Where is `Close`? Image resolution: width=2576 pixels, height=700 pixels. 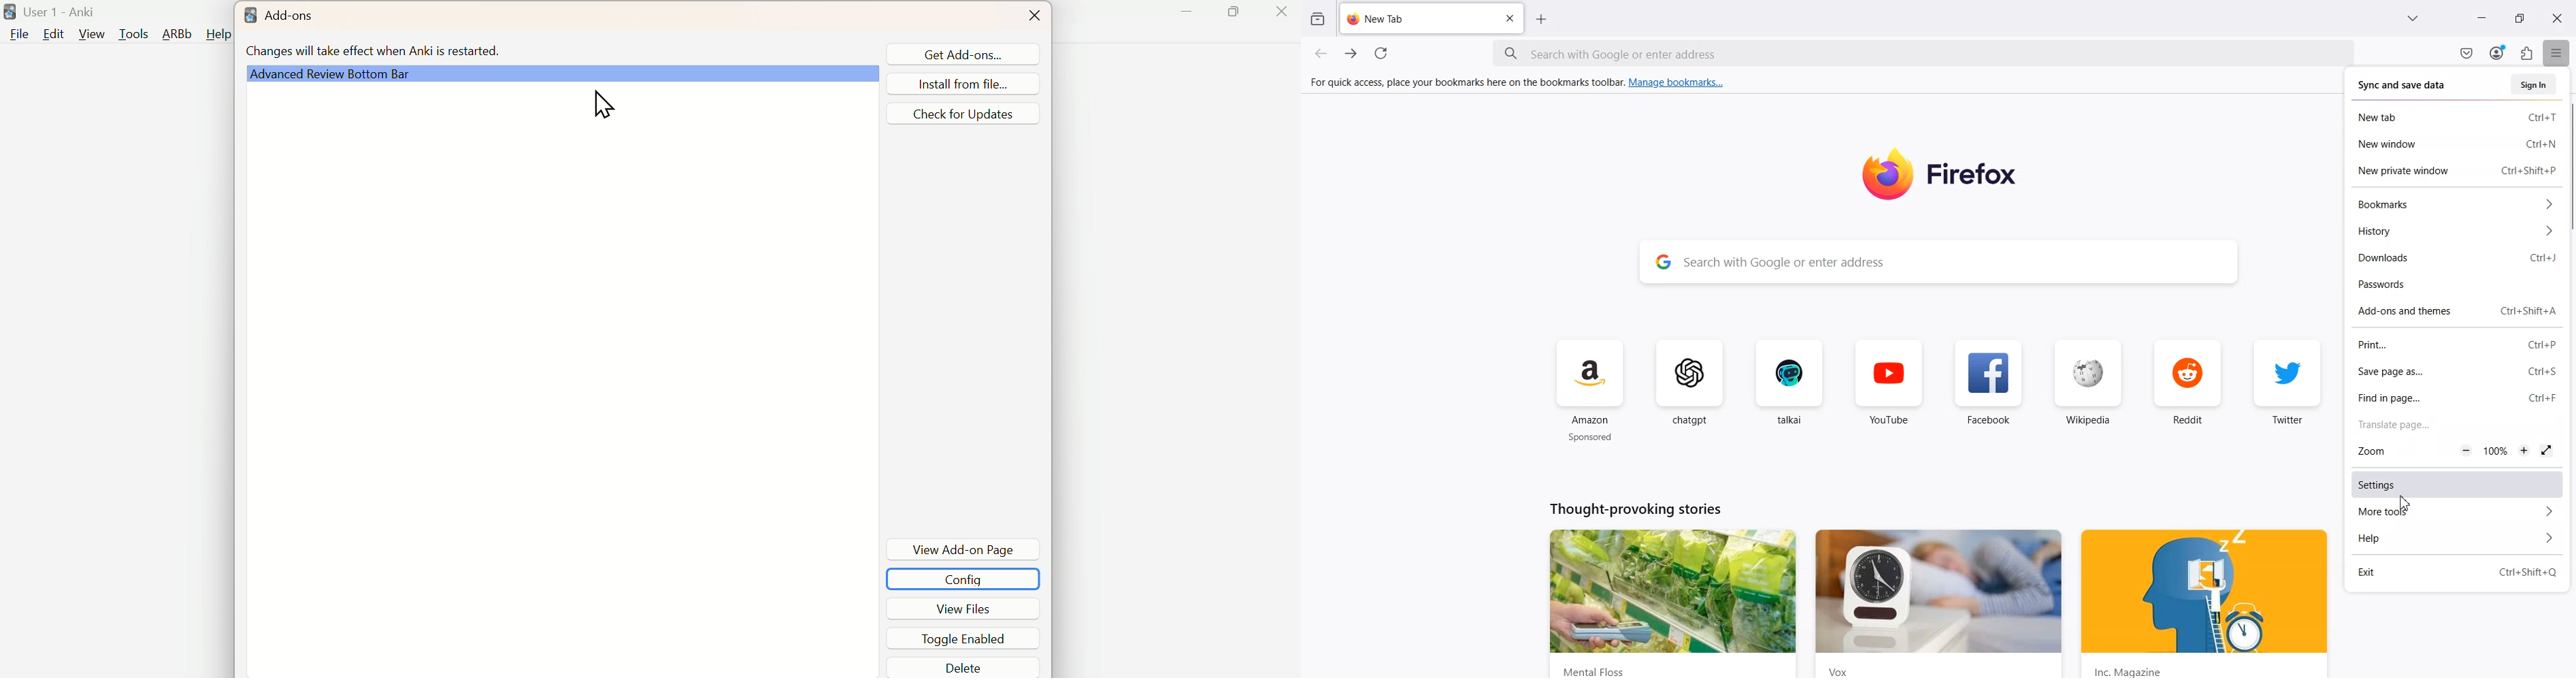 Close is located at coordinates (1509, 19).